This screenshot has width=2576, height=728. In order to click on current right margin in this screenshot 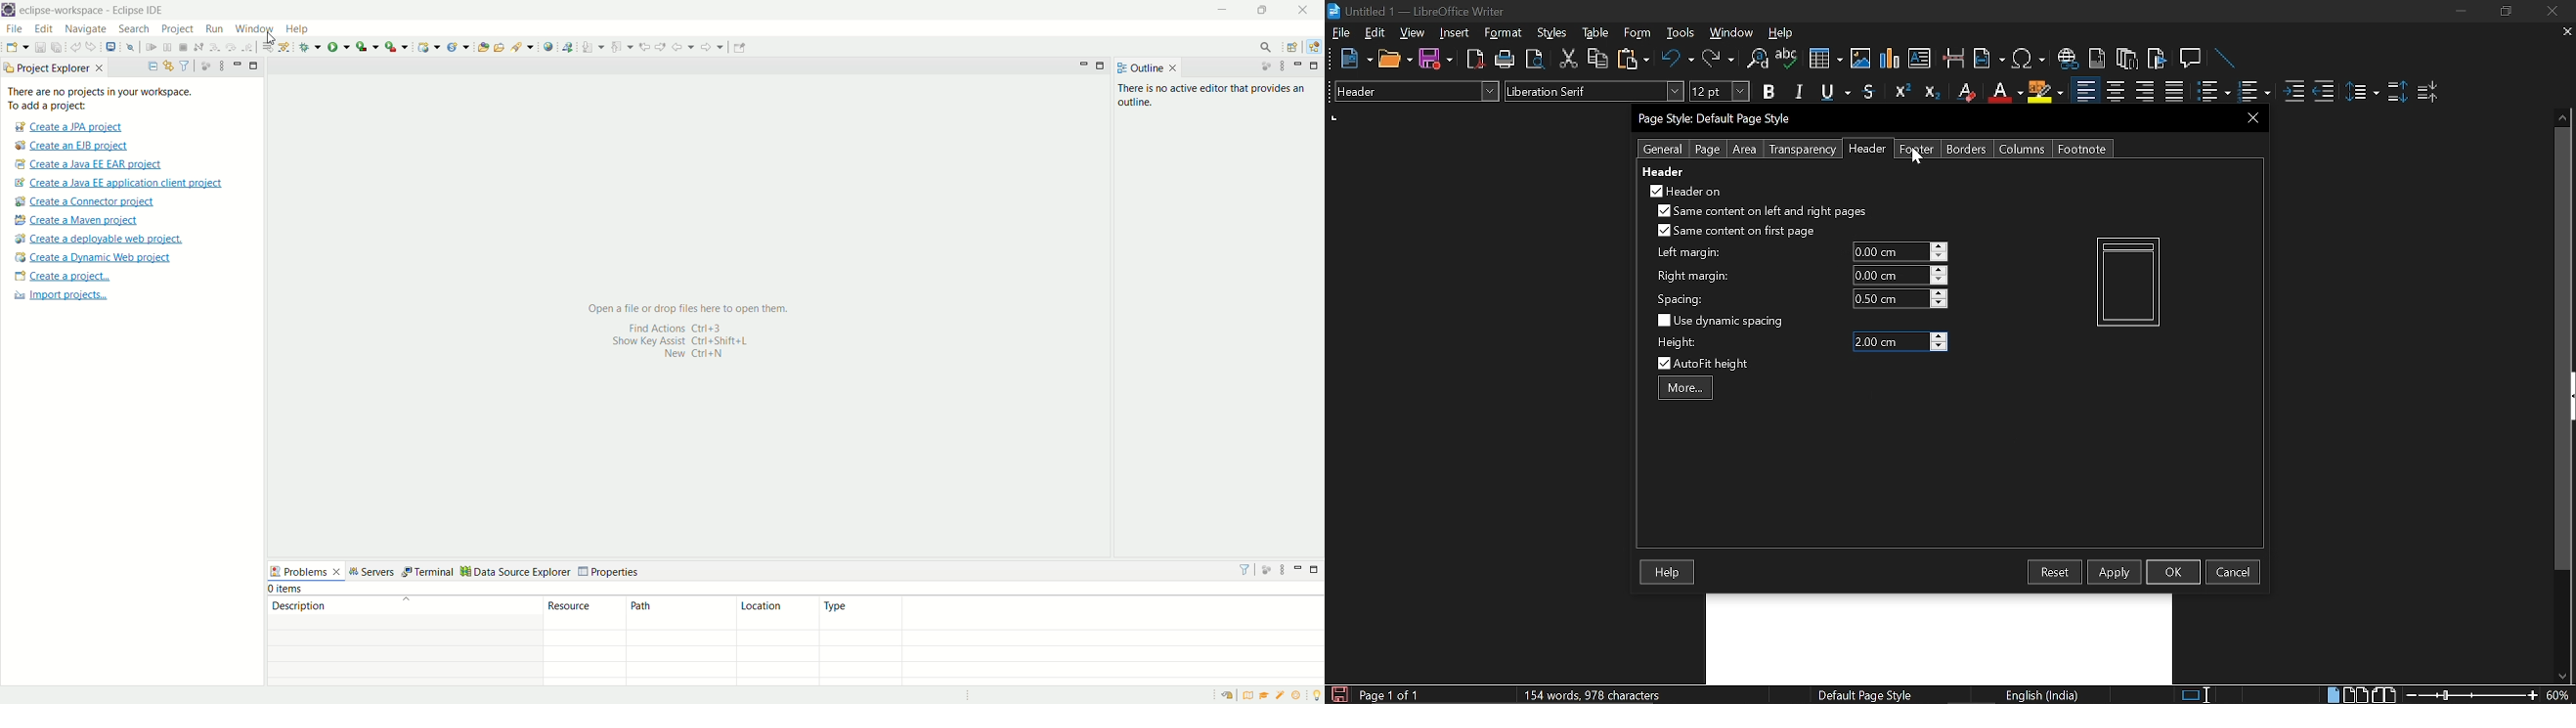, I will do `click(1889, 275)`.